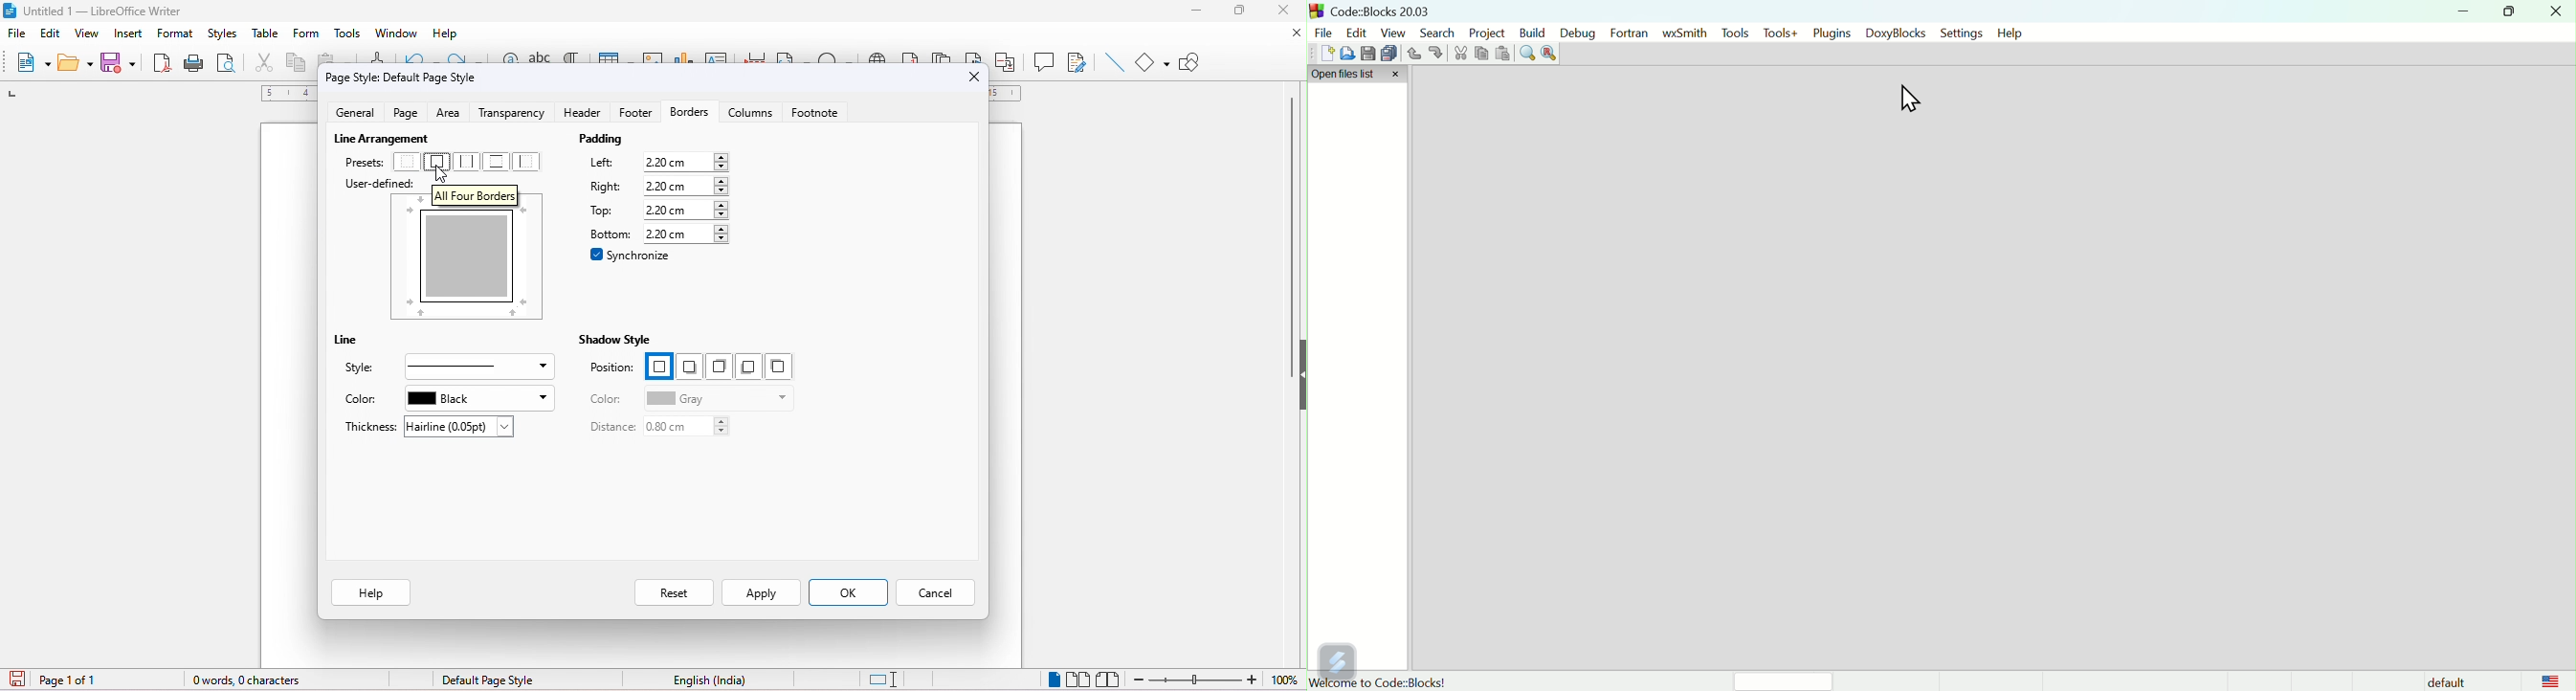 Image resolution: width=2576 pixels, height=700 pixels. I want to click on Fortran, so click(1631, 34).